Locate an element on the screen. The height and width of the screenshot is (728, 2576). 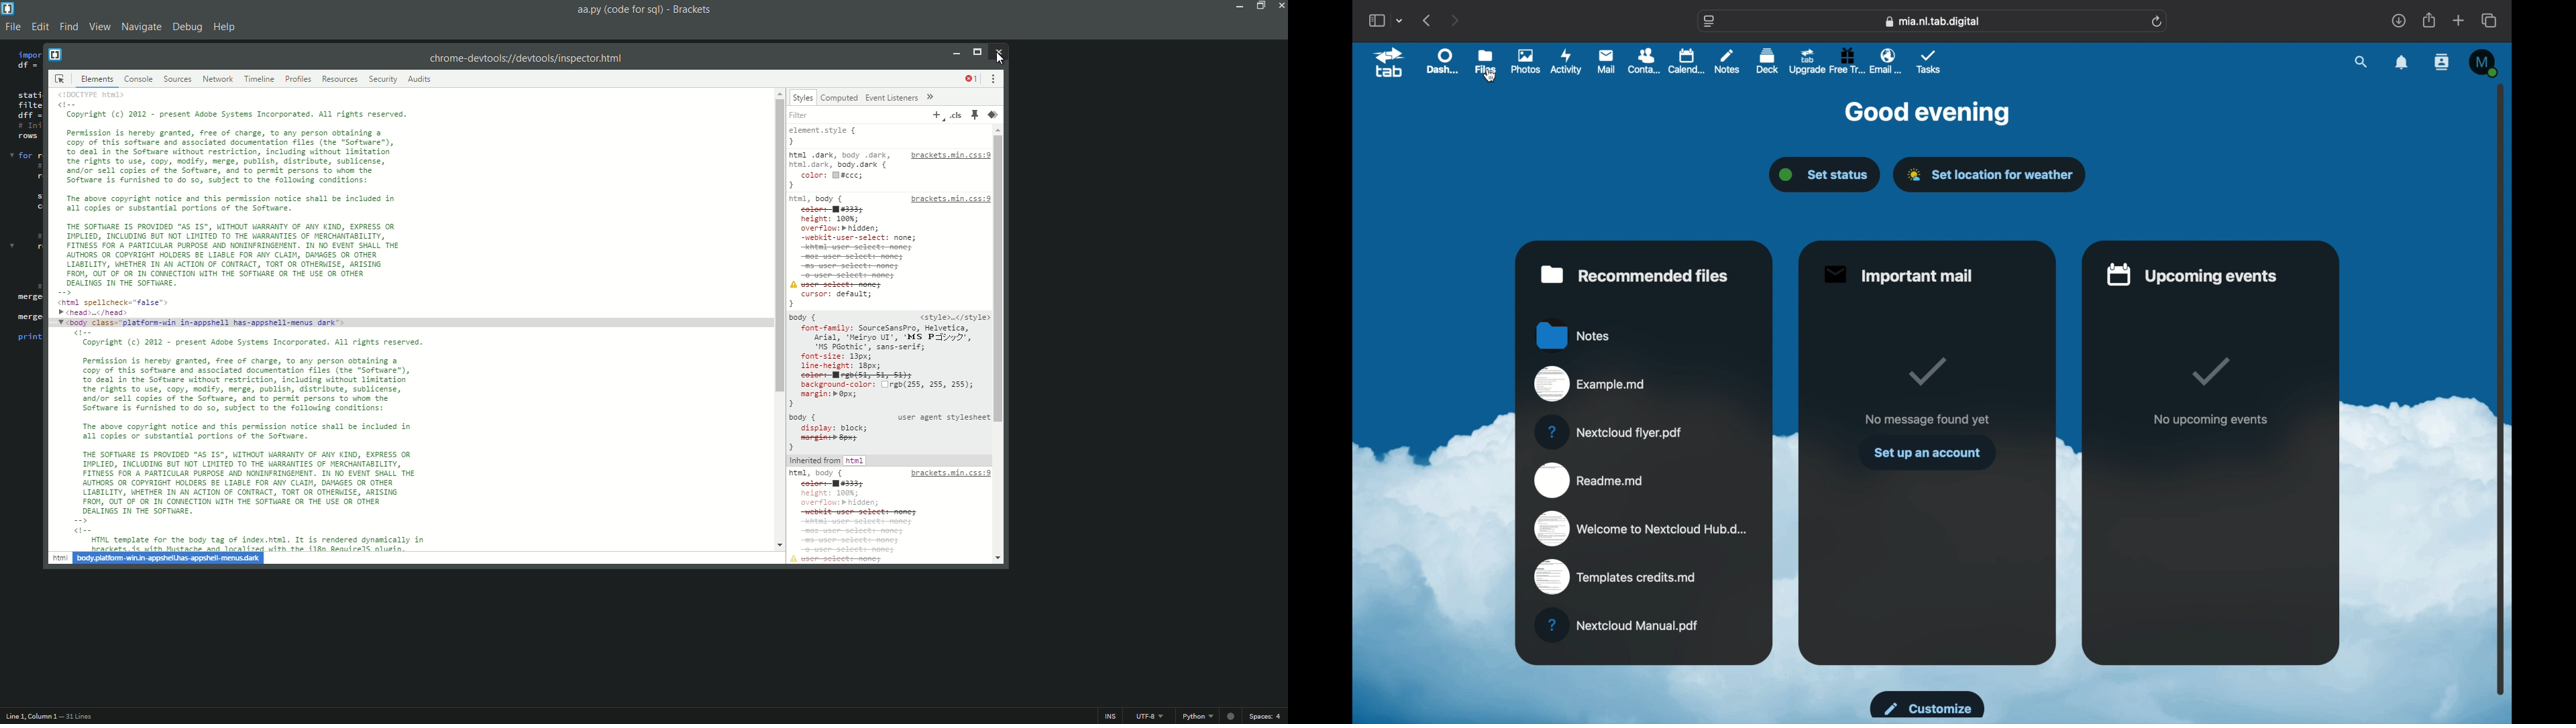
calendar is located at coordinates (1687, 61).